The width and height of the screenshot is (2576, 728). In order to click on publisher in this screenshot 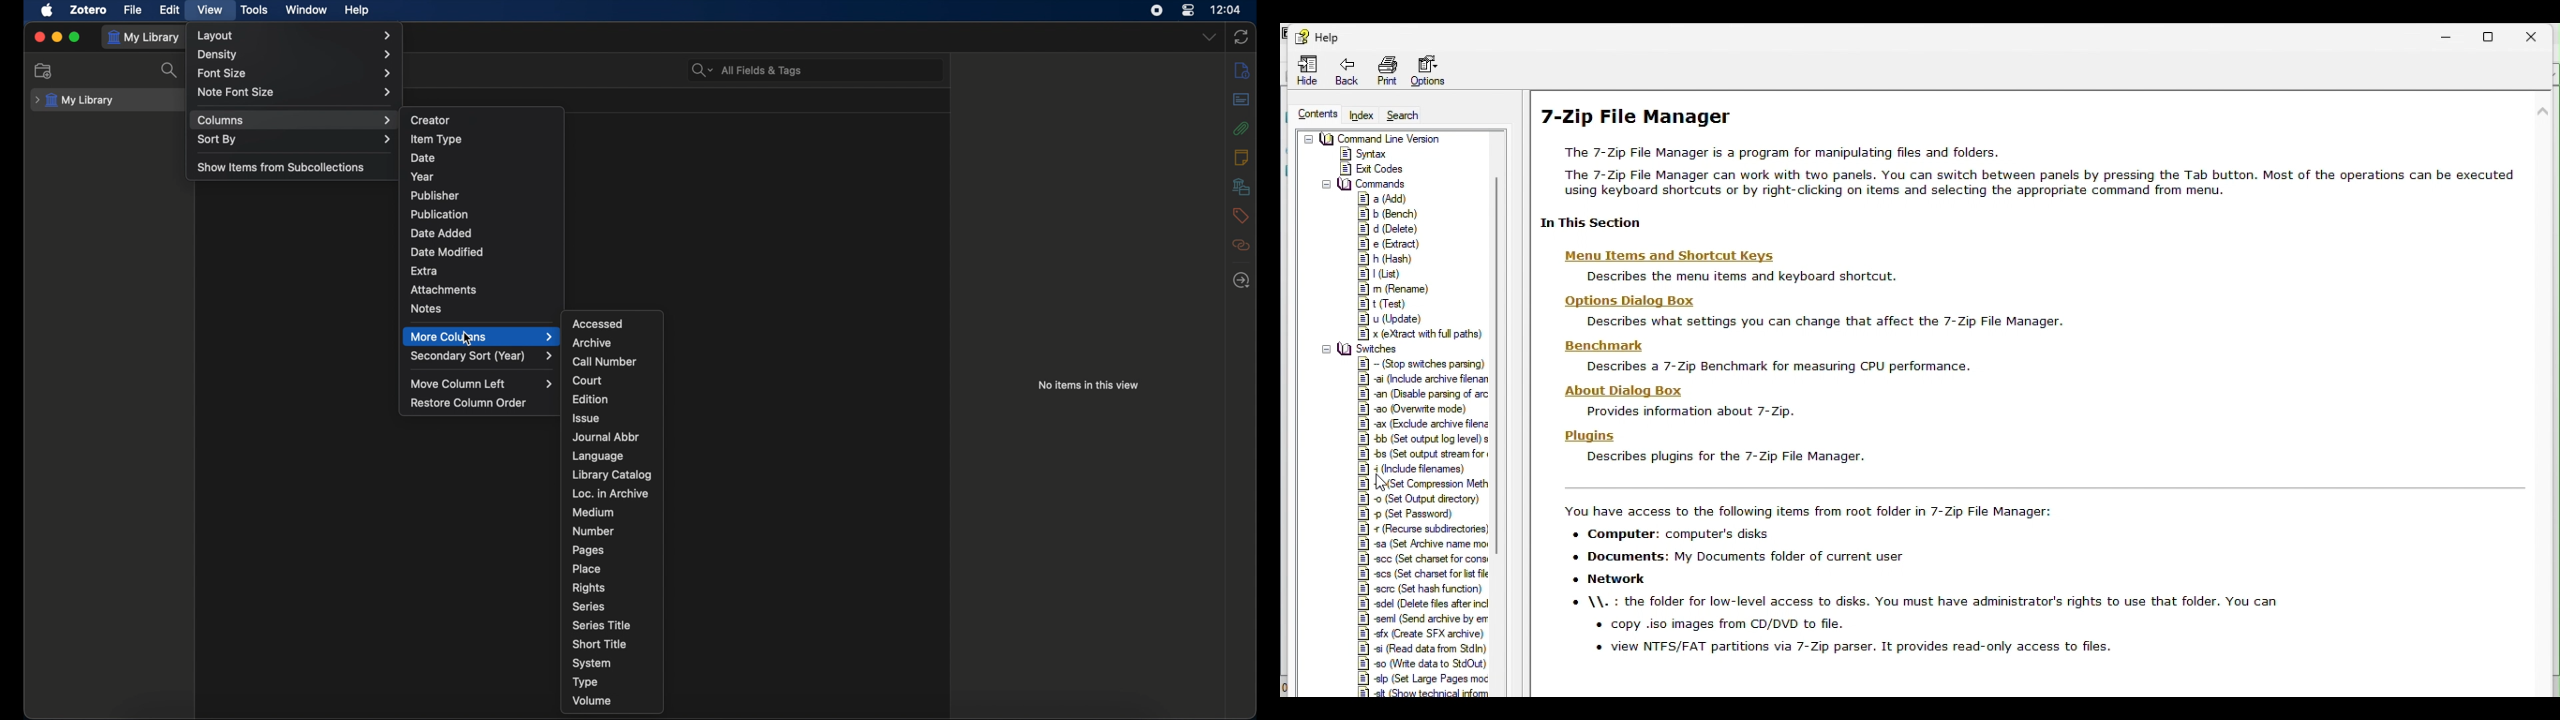, I will do `click(435, 195)`.